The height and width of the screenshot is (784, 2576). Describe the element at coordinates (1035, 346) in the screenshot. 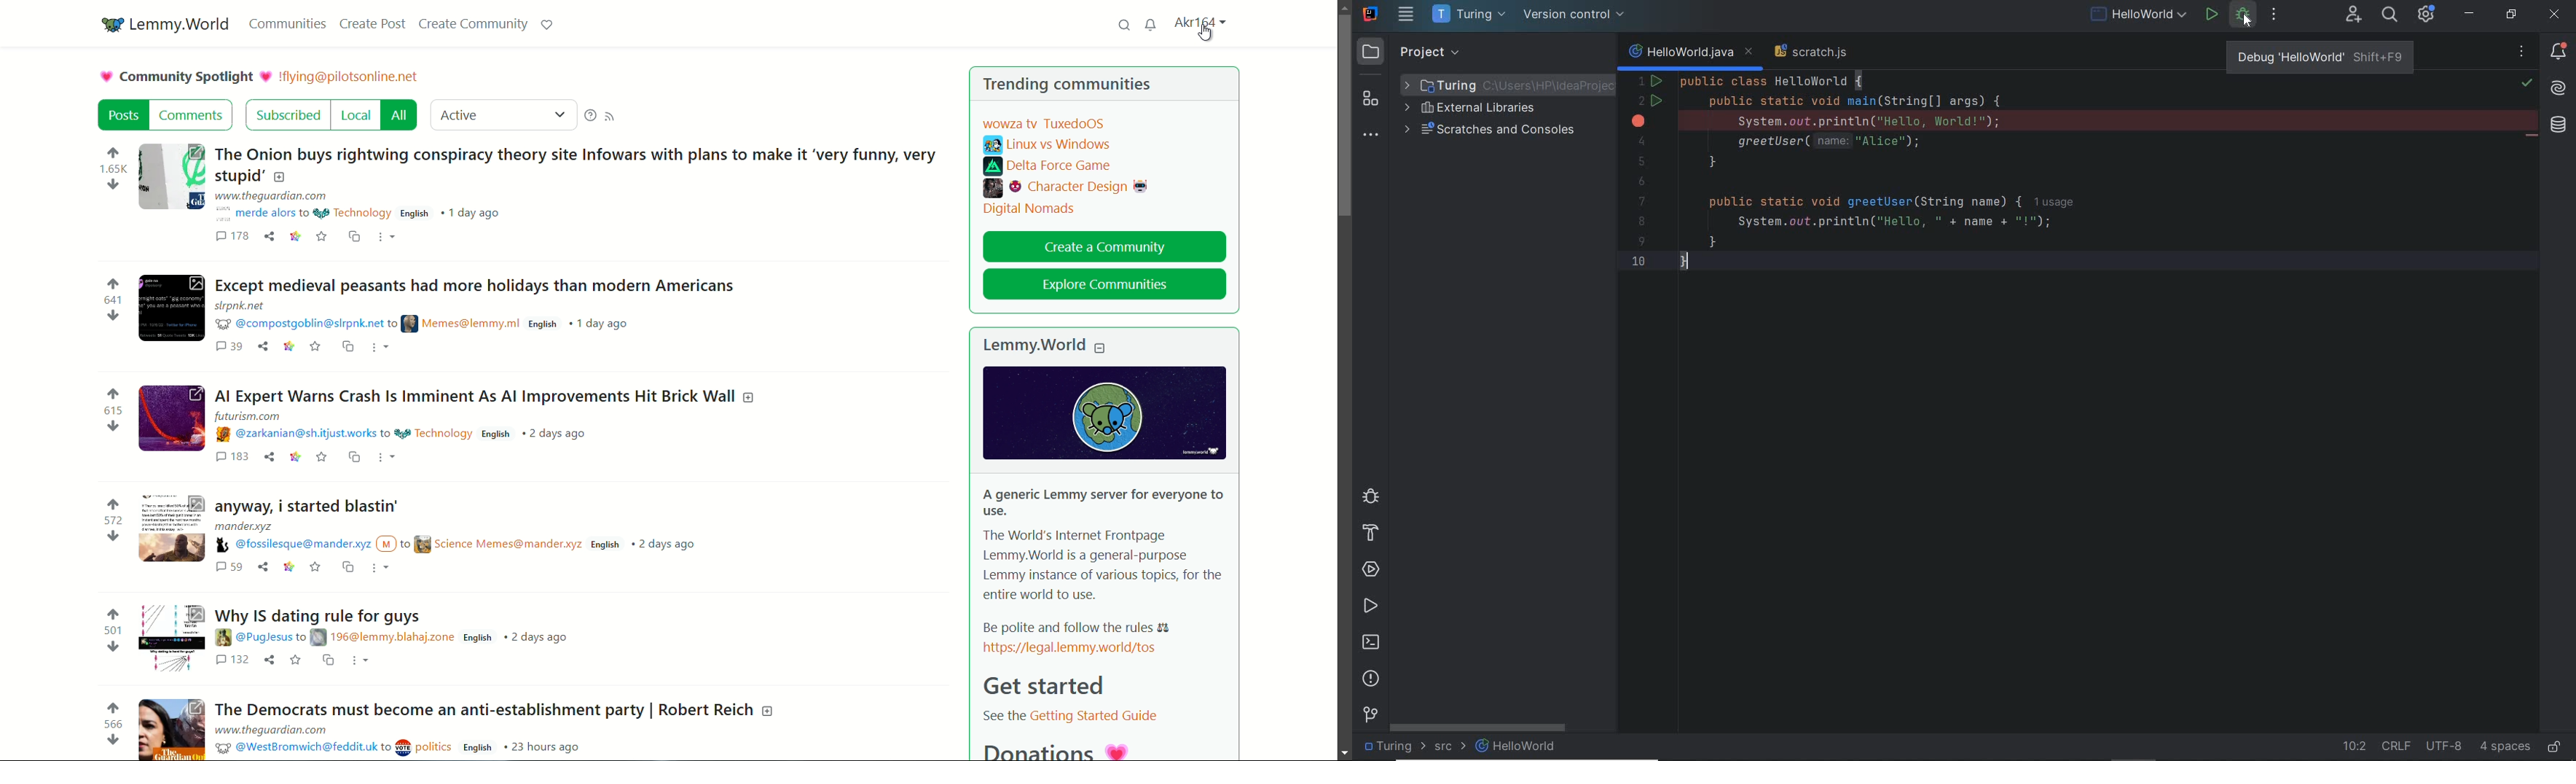

I see `lemmyworld` at that location.